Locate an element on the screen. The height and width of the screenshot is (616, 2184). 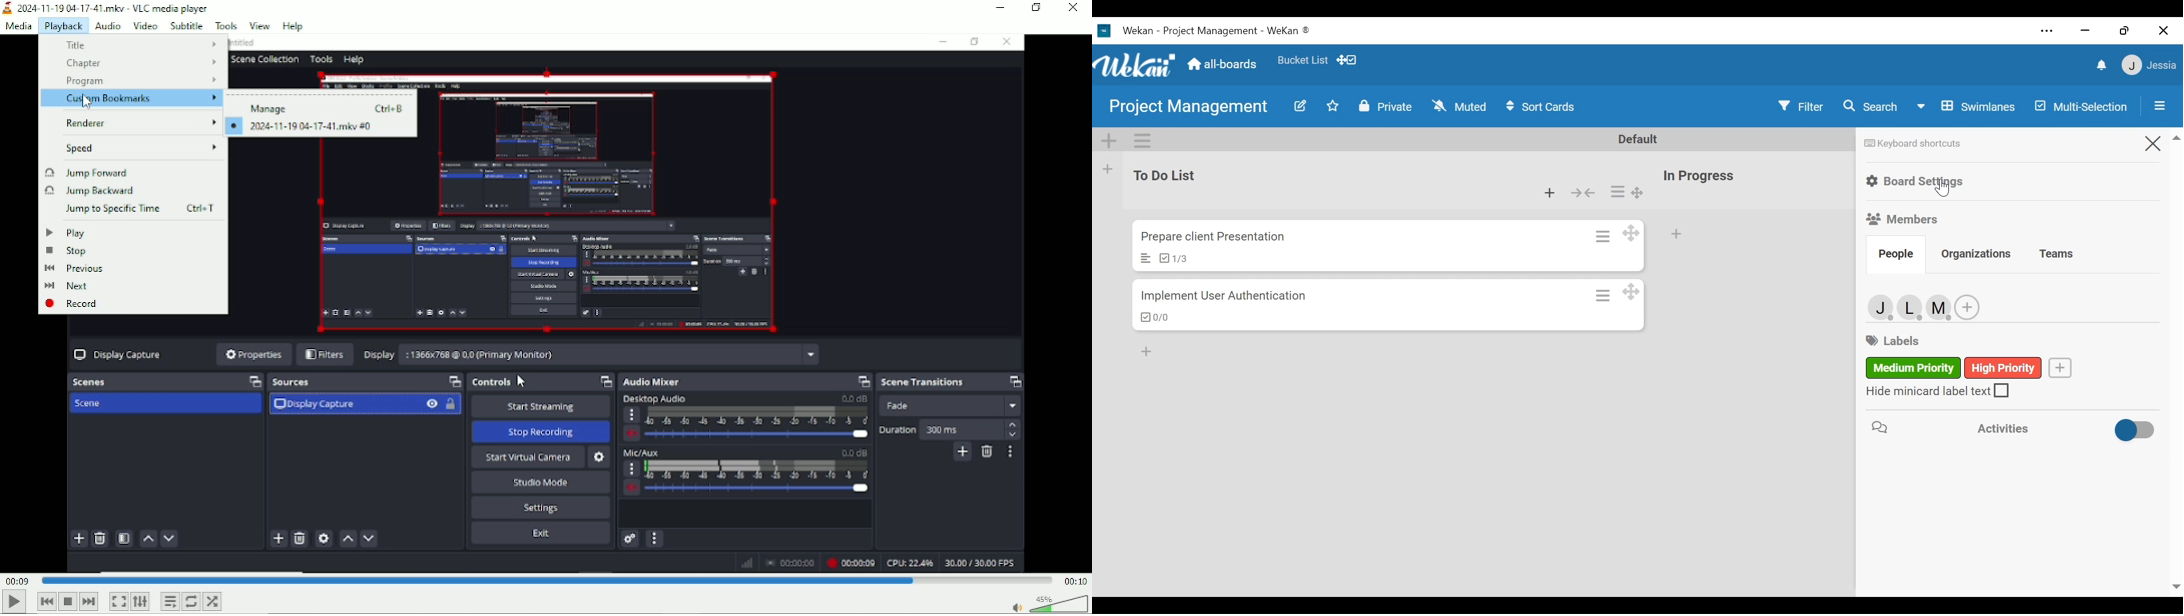
Filter is located at coordinates (1801, 106).